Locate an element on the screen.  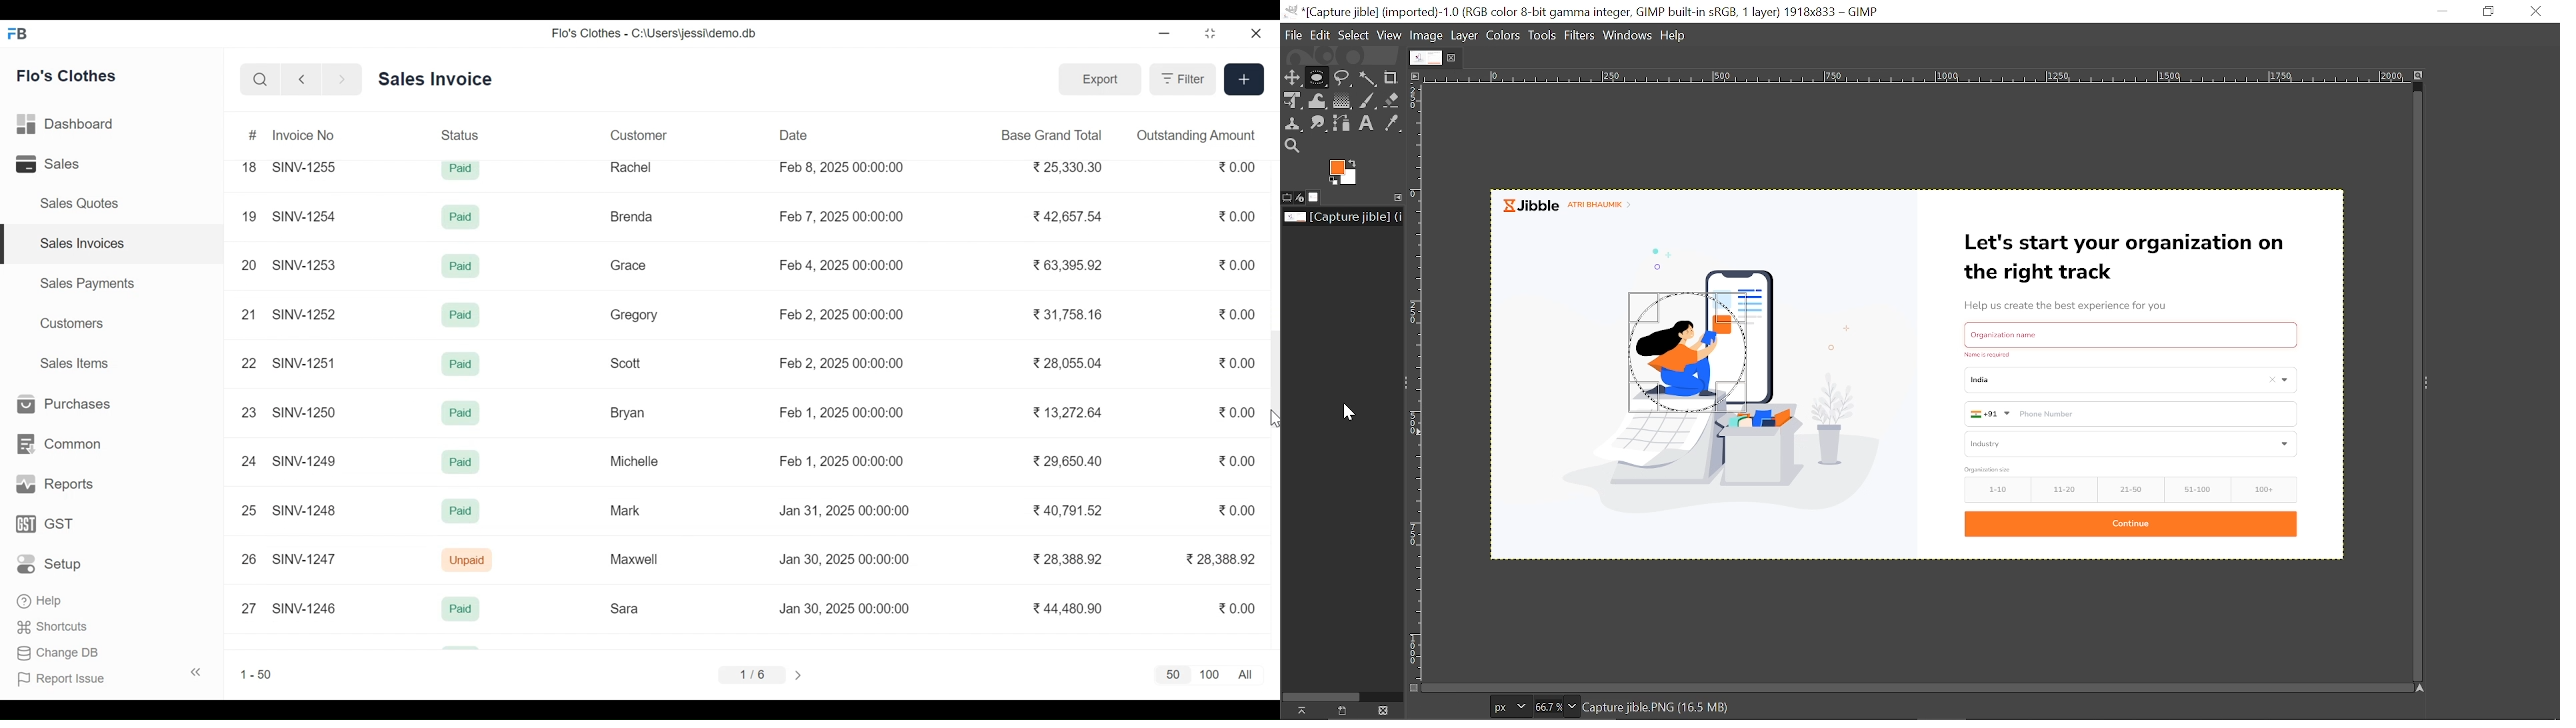
Paid is located at coordinates (460, 413).